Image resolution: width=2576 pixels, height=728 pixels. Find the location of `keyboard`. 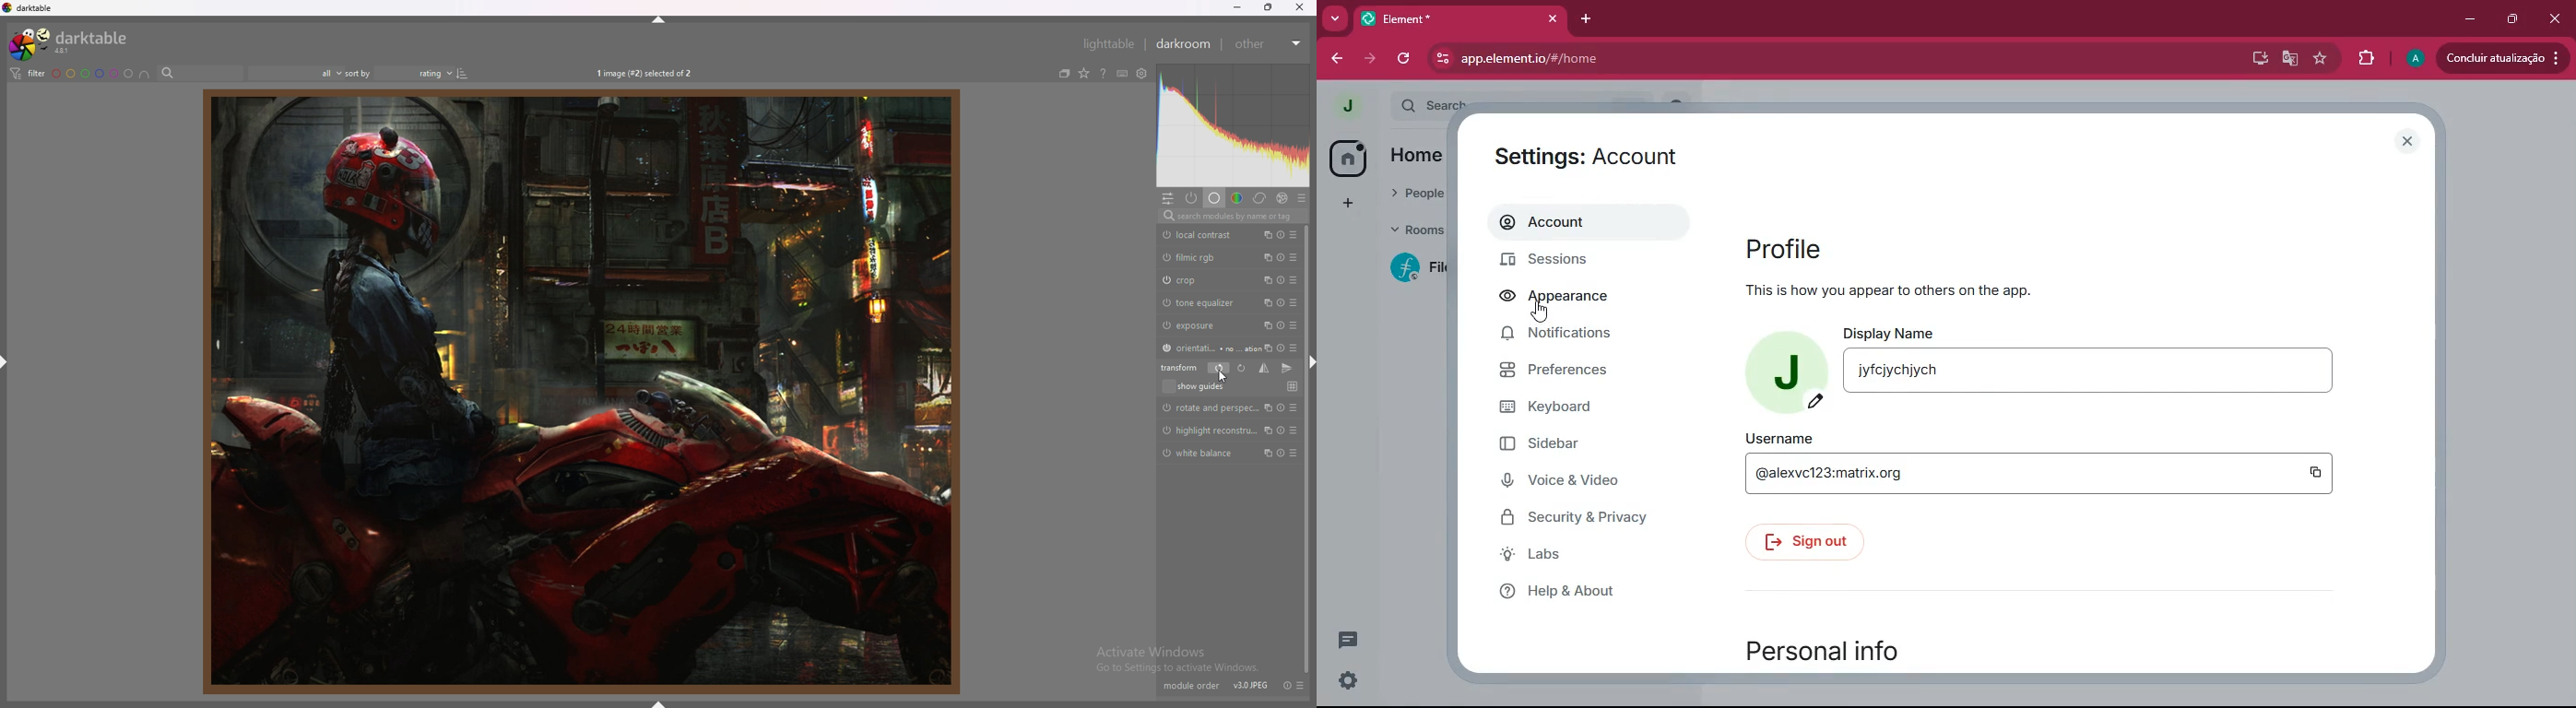

keyboard is located at coordinates (1578, 408).